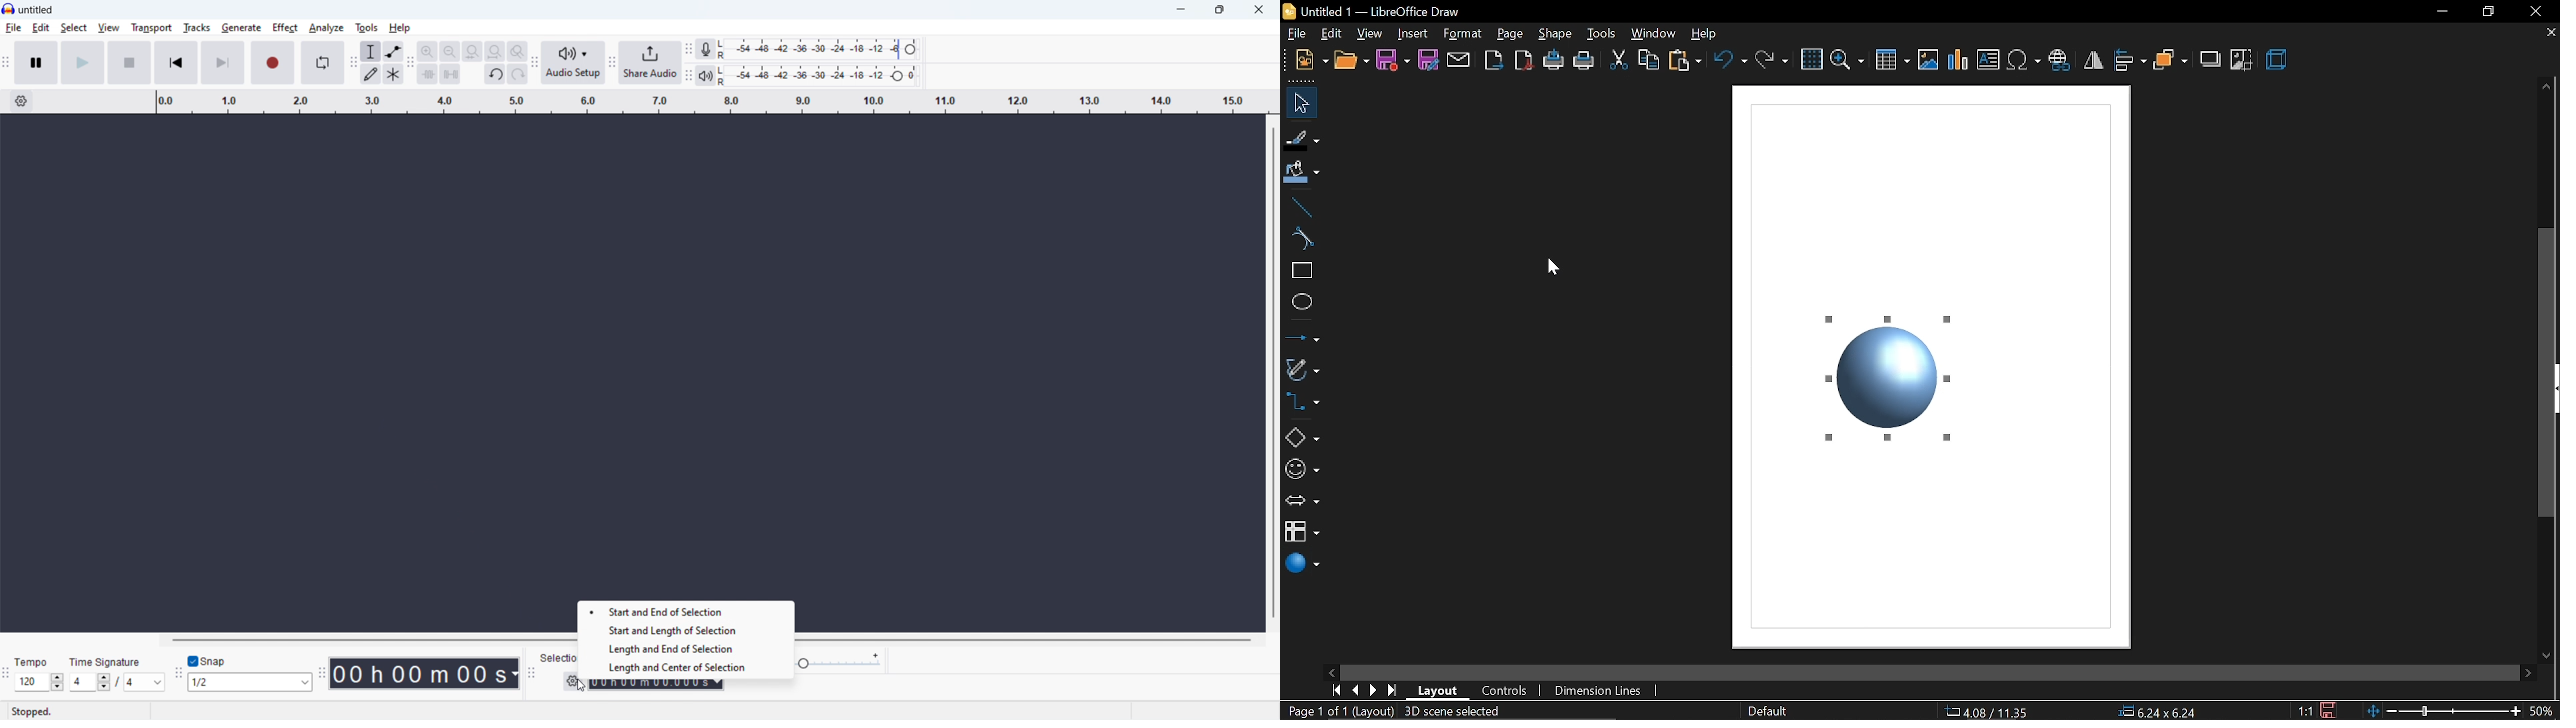  Describe the element at coordinates (1371, 9) in the screenshot. I see `Untitled 1 - LibreOffice Draw` at that location.